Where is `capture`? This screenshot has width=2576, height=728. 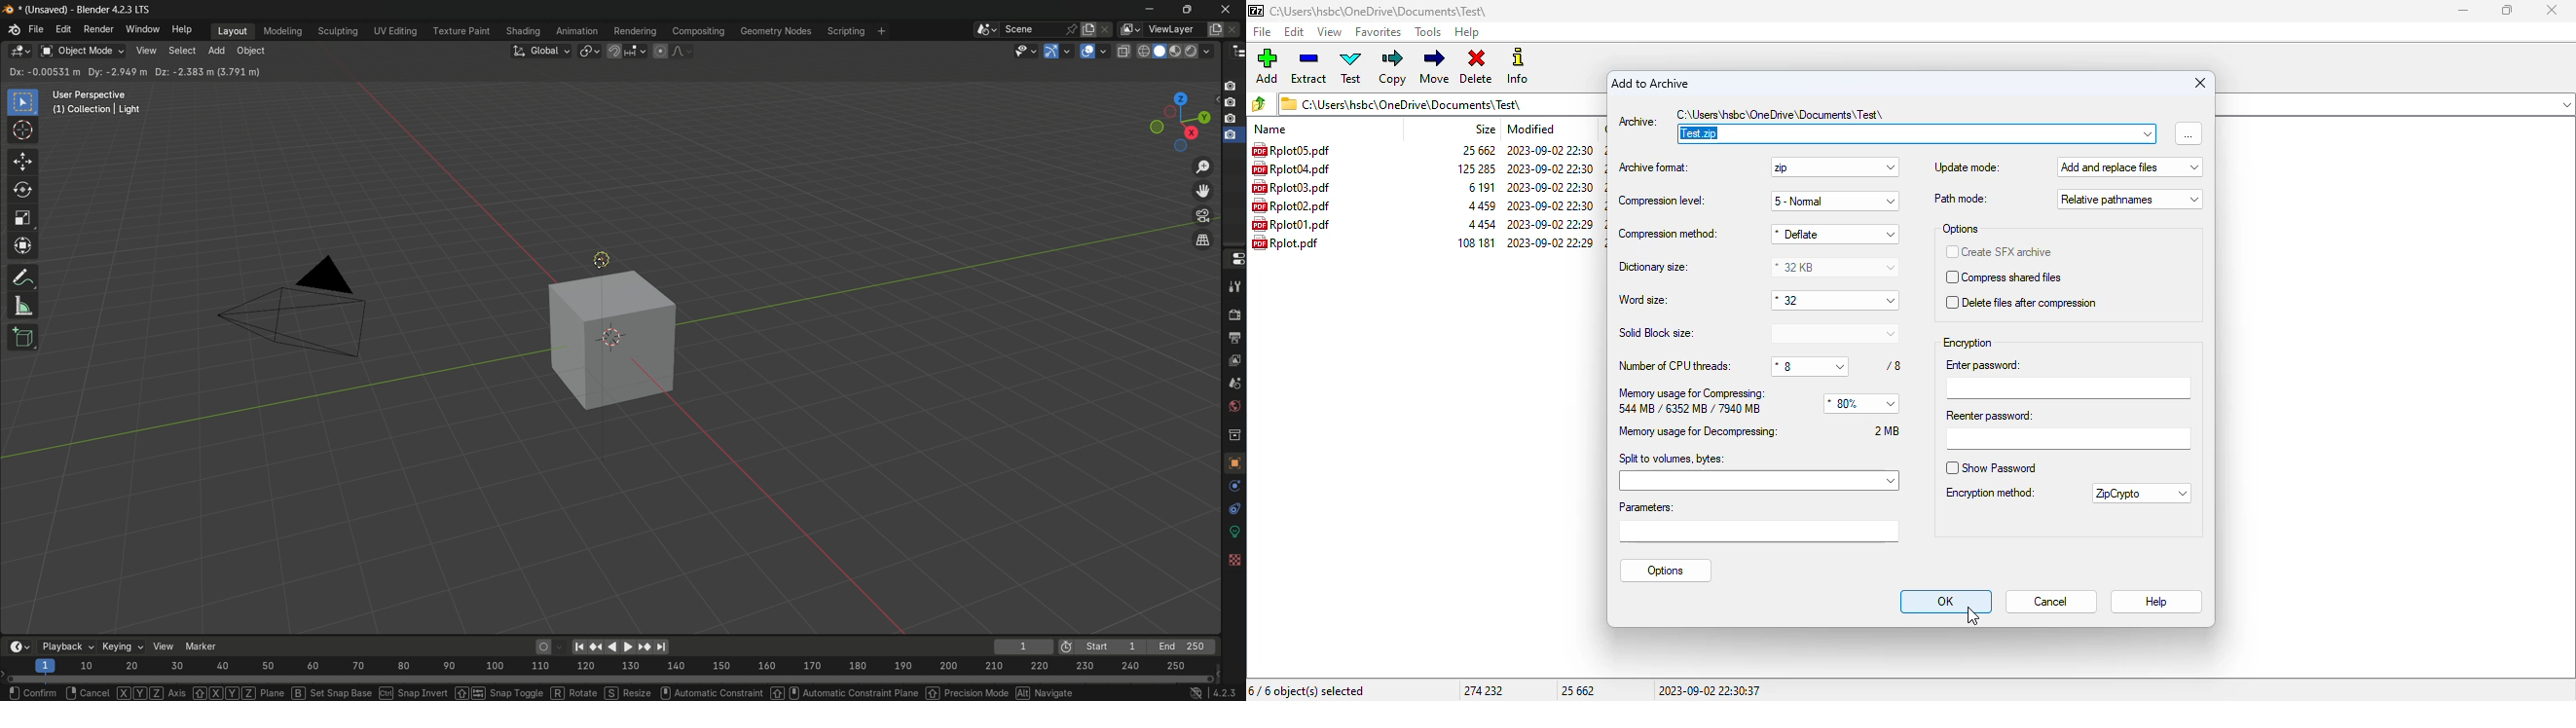
capture is located at coordinates (1232, 105).